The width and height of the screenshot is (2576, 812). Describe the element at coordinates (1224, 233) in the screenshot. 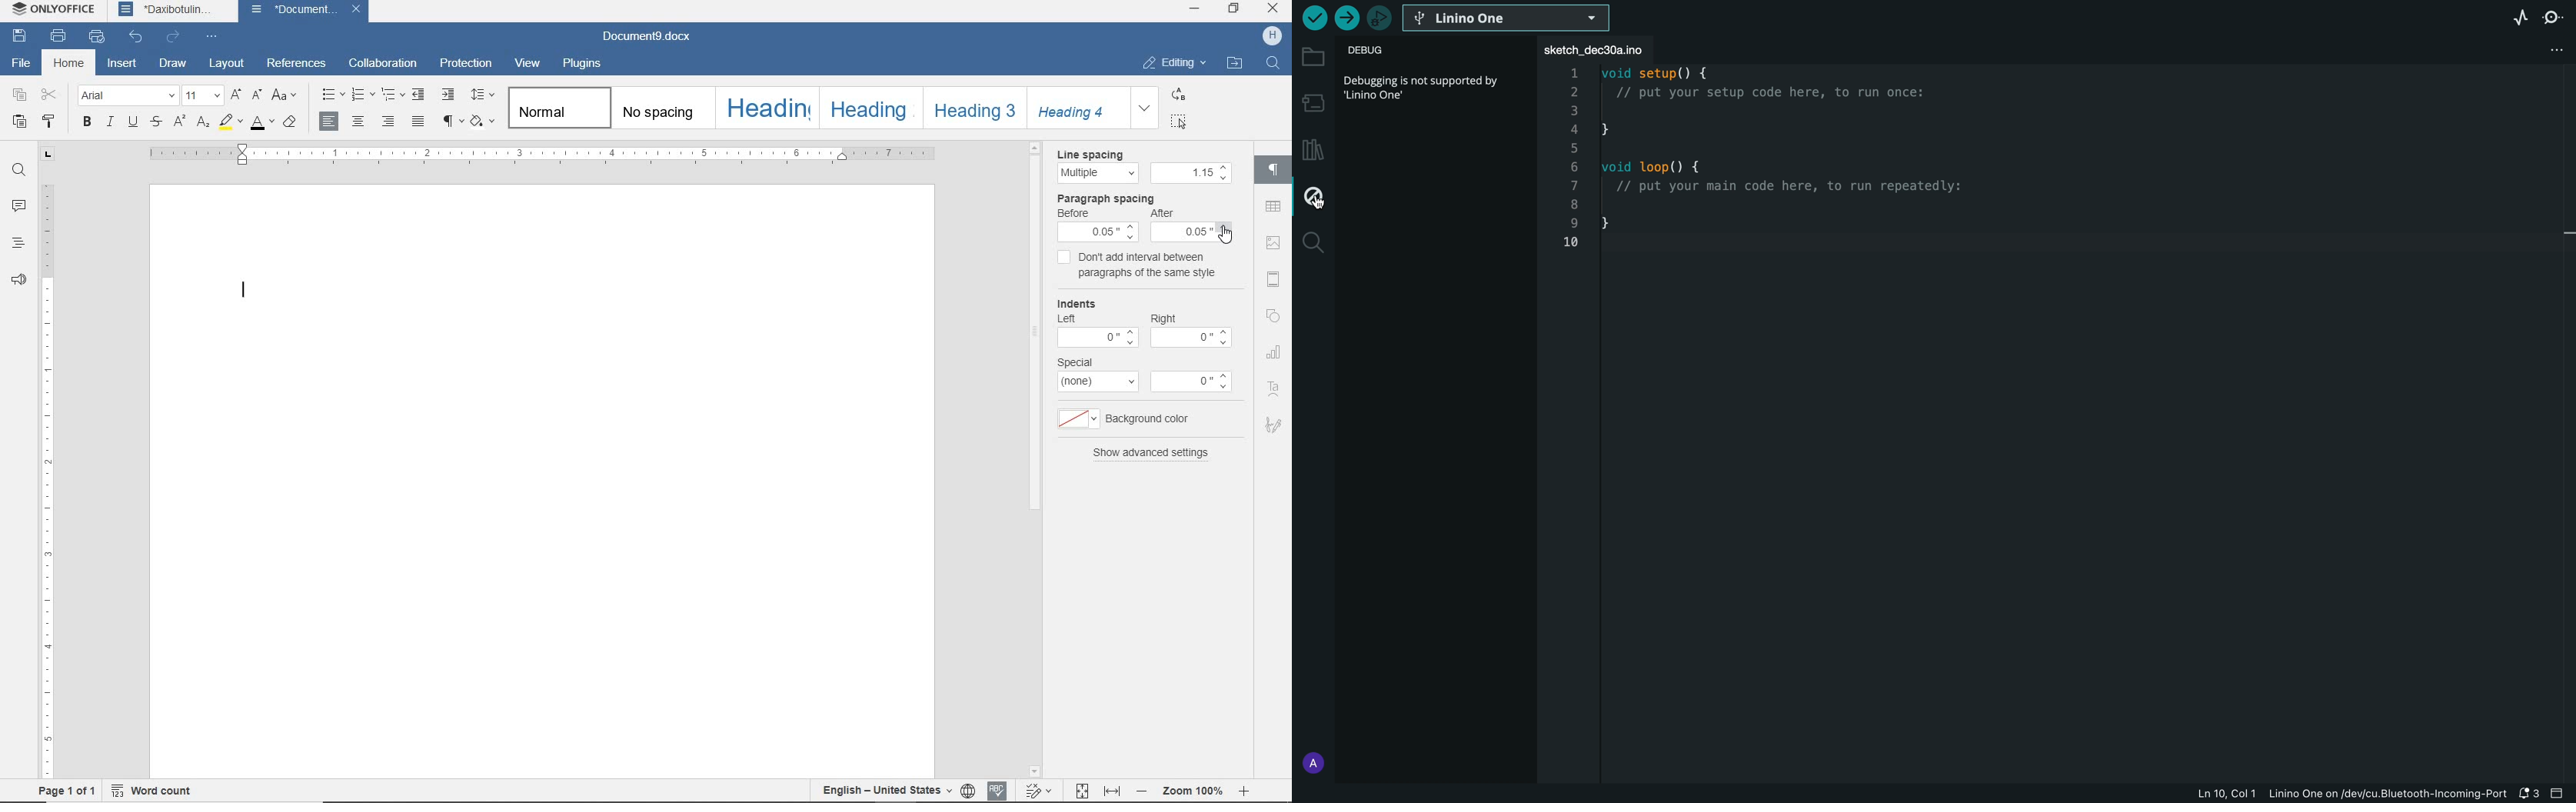

I see `cursor` at that location.